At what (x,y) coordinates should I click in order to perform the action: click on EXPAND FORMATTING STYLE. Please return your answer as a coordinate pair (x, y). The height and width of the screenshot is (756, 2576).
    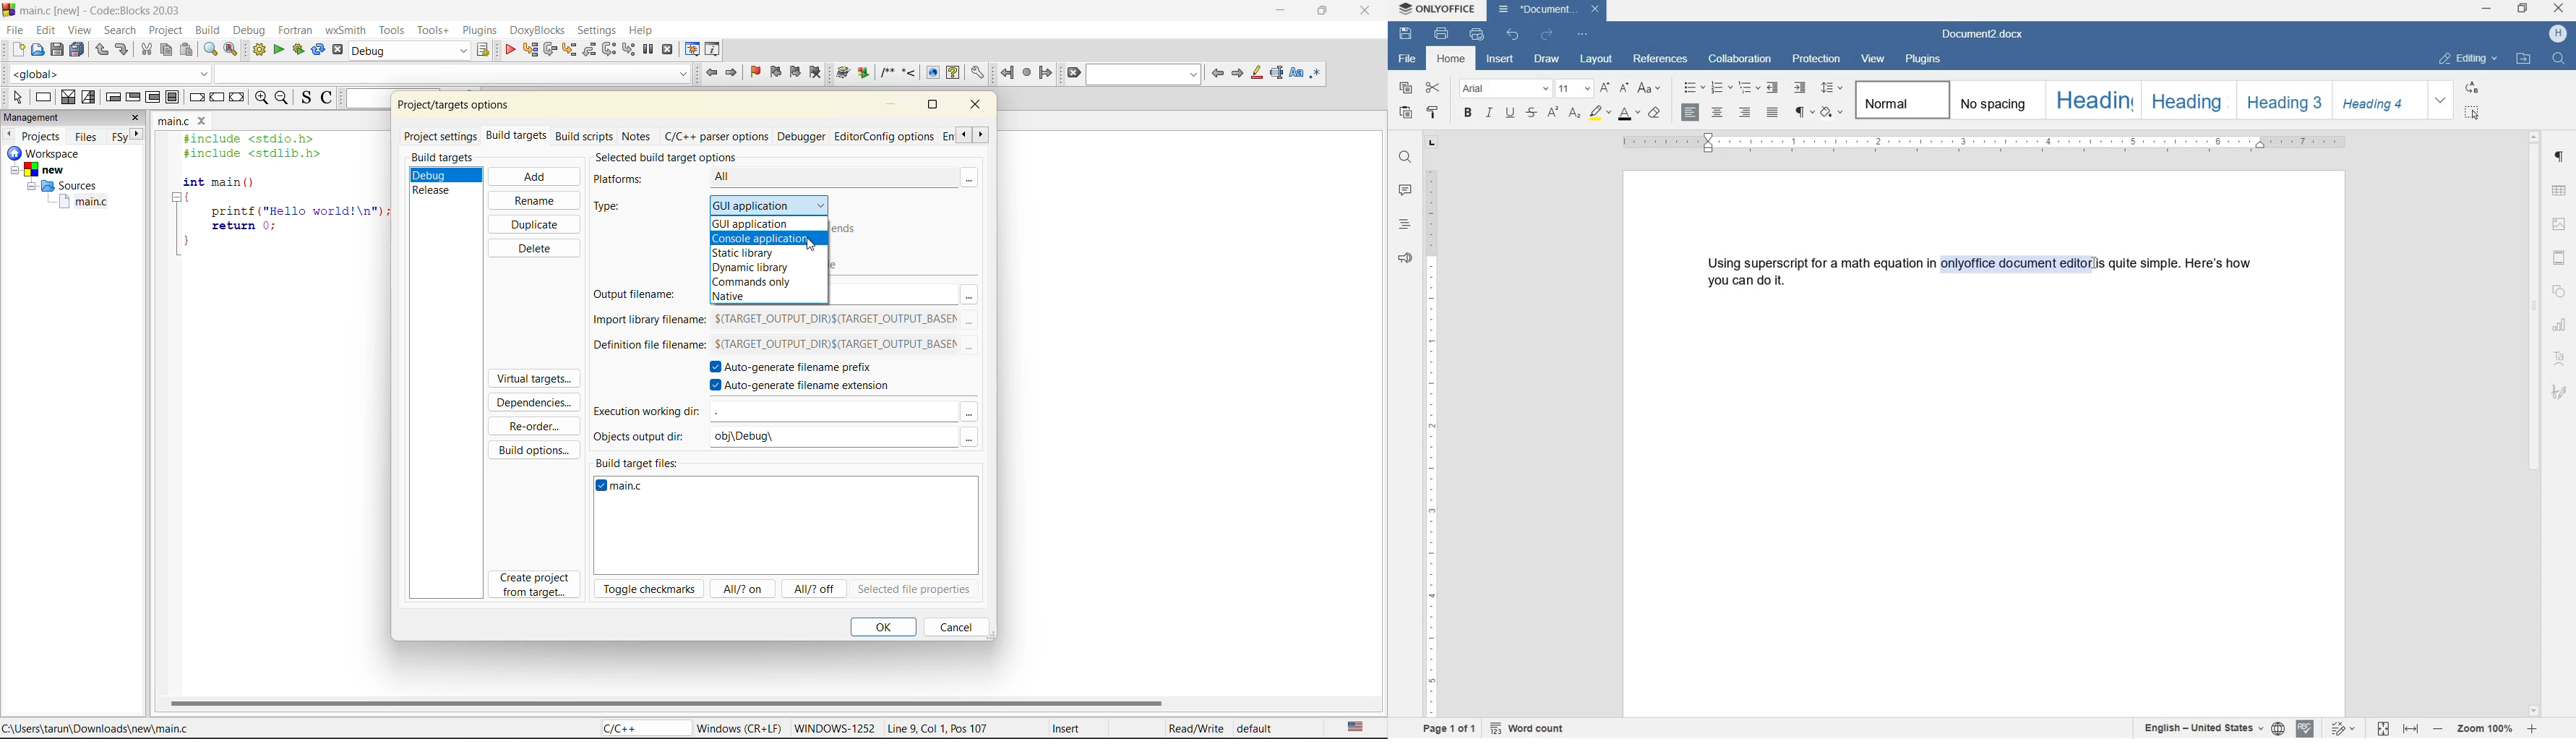
    Looking at the image, I should click on (2443, 101).